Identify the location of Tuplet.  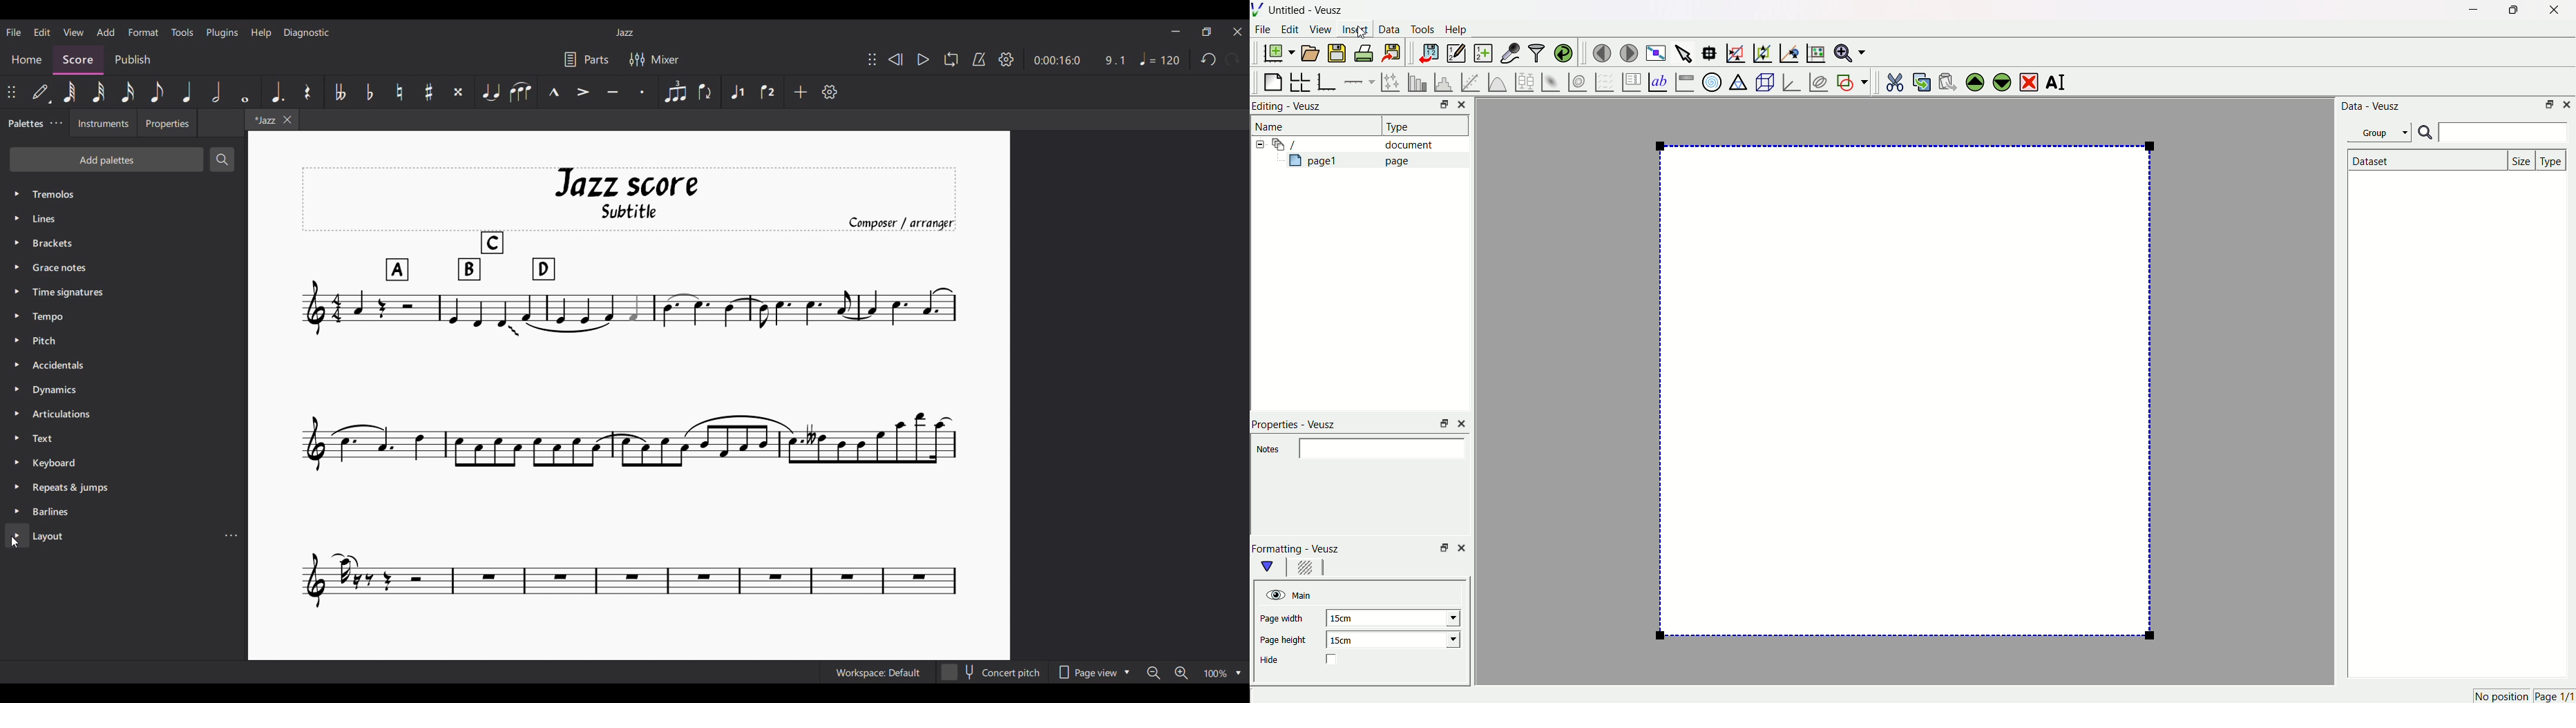
(675, 92).